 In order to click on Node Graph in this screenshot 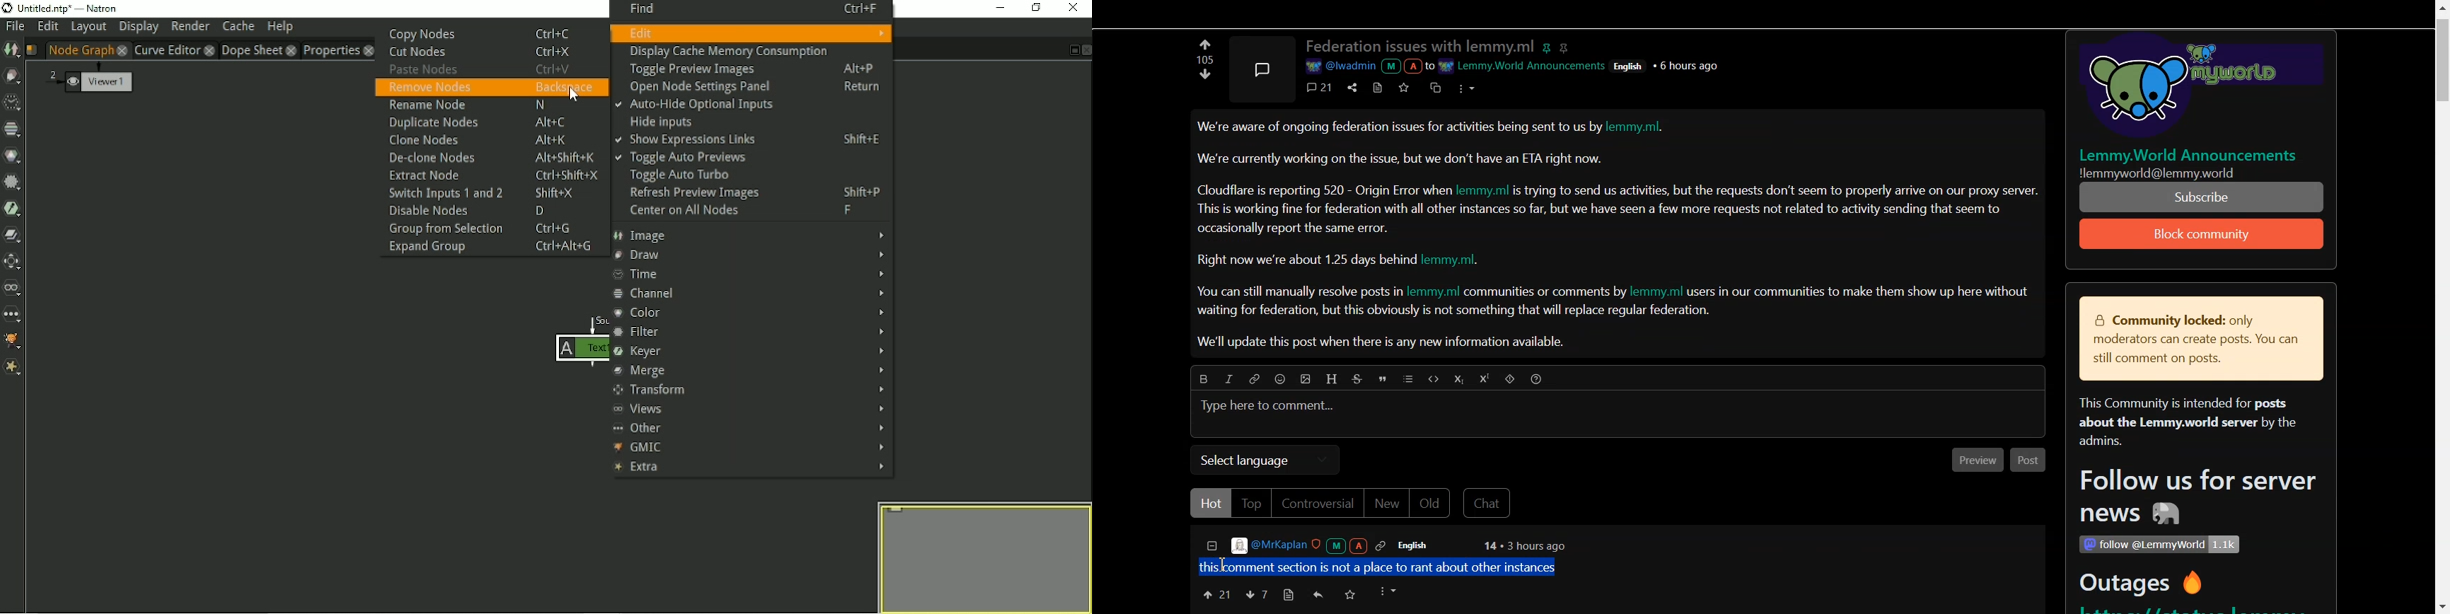, I will do `click(80, 50)`.